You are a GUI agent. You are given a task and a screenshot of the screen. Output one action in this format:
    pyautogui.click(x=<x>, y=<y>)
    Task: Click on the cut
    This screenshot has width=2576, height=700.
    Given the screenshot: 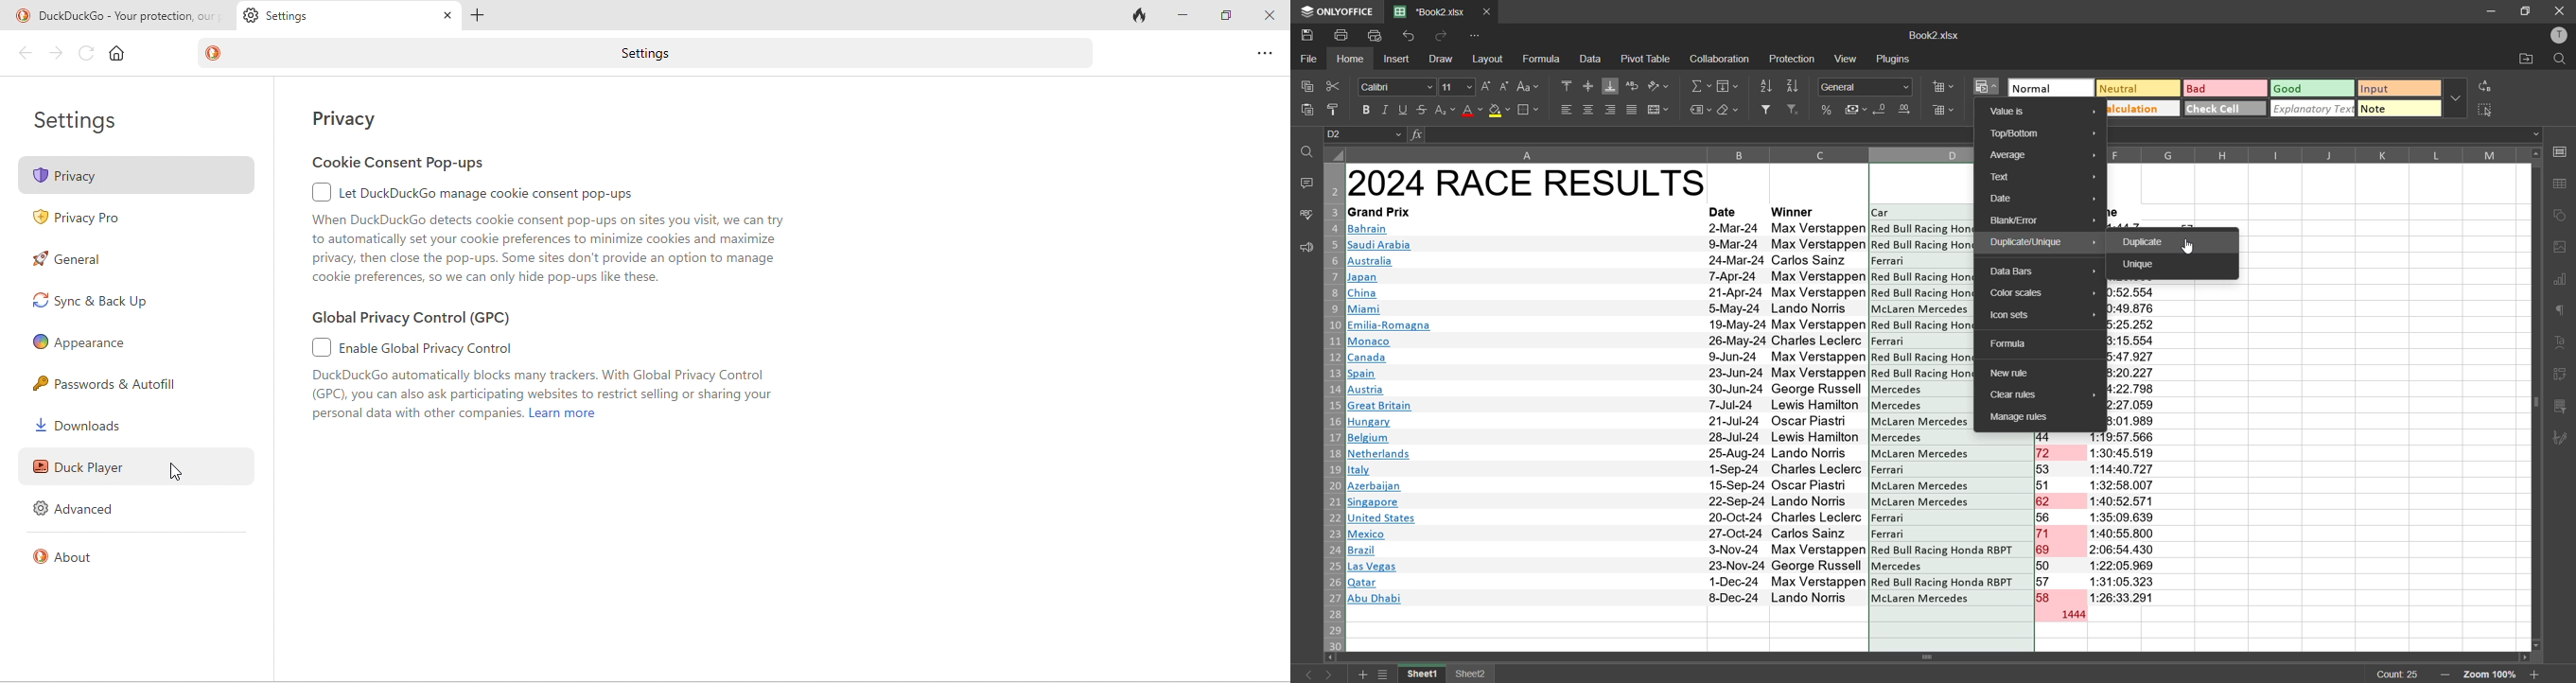 What is the action you would take?
    pyautogui.click(x=1331, y=86)
    